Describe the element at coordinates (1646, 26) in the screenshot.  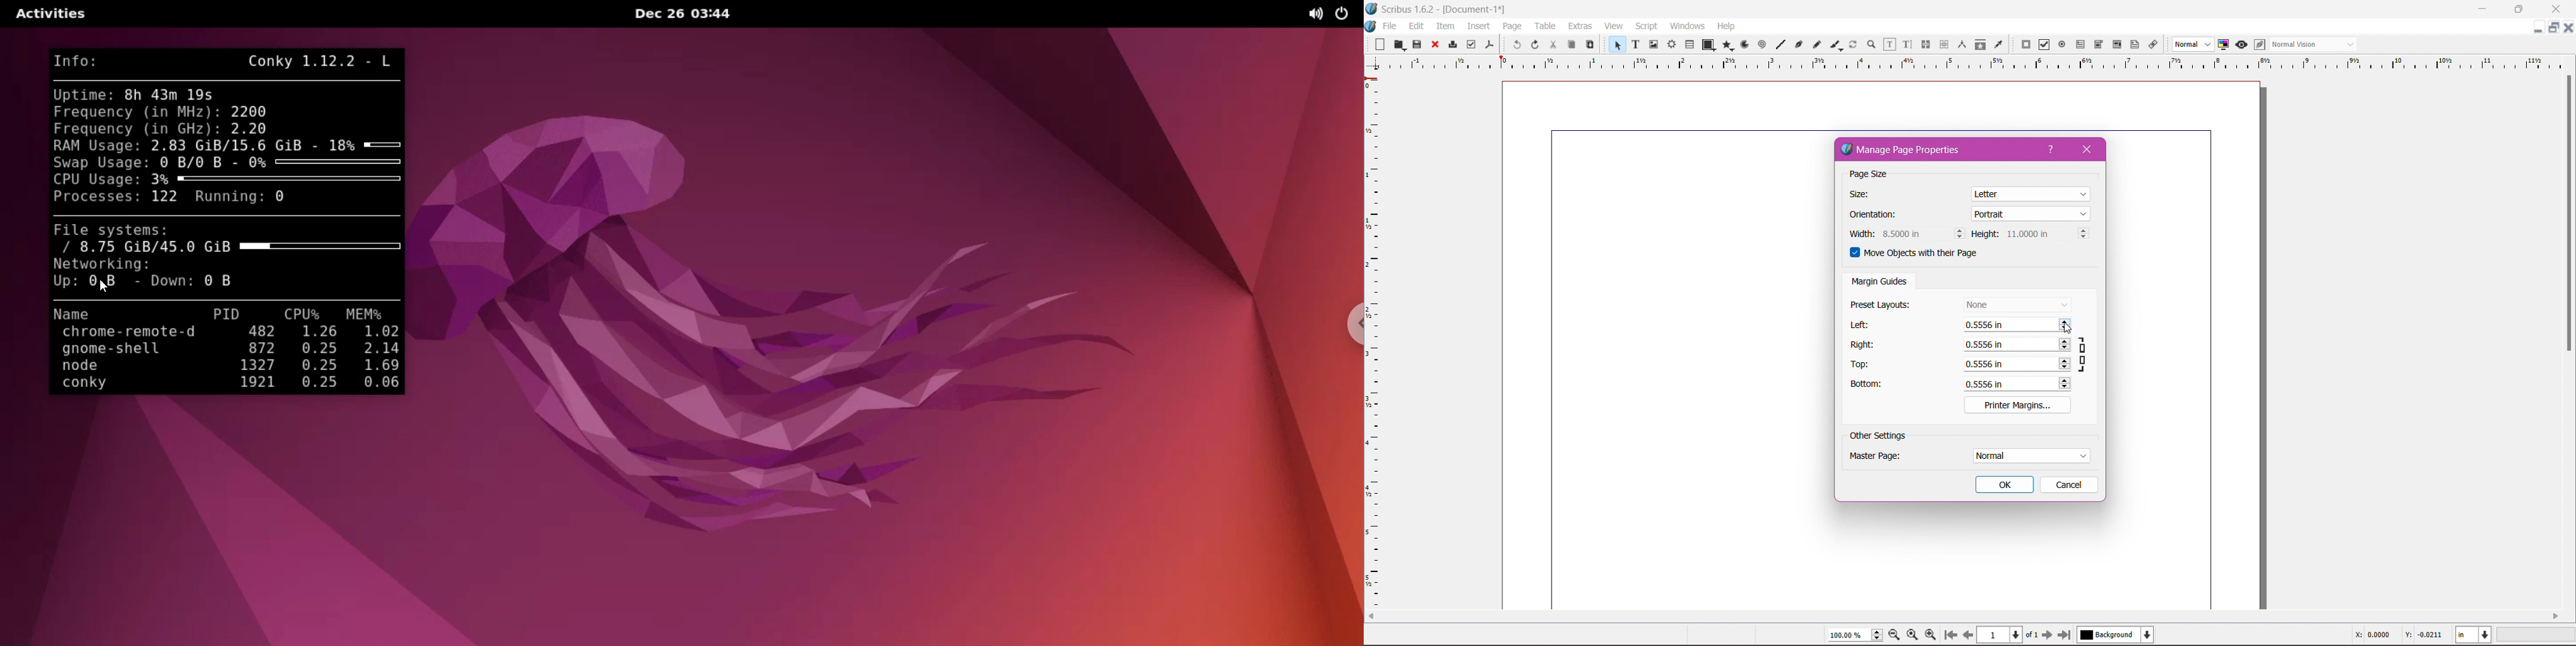
I see `Script` at that location.